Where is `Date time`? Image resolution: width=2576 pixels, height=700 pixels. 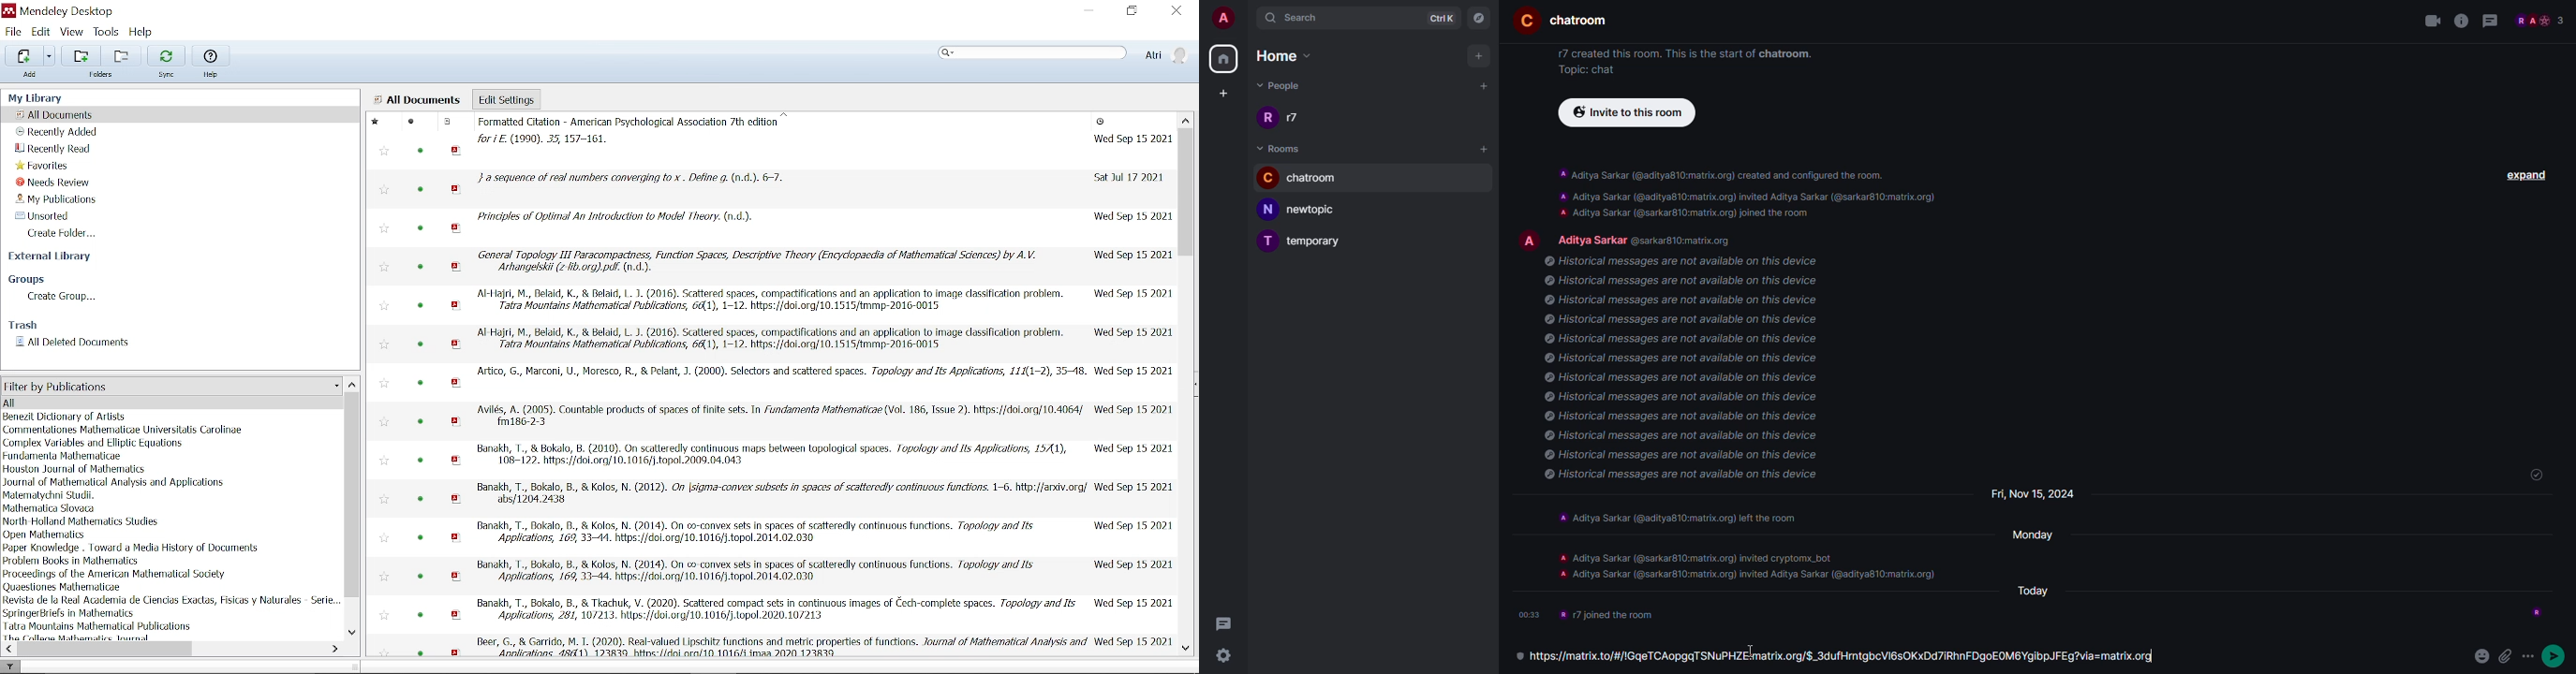 Date time is located at coordinates (1131, 254).